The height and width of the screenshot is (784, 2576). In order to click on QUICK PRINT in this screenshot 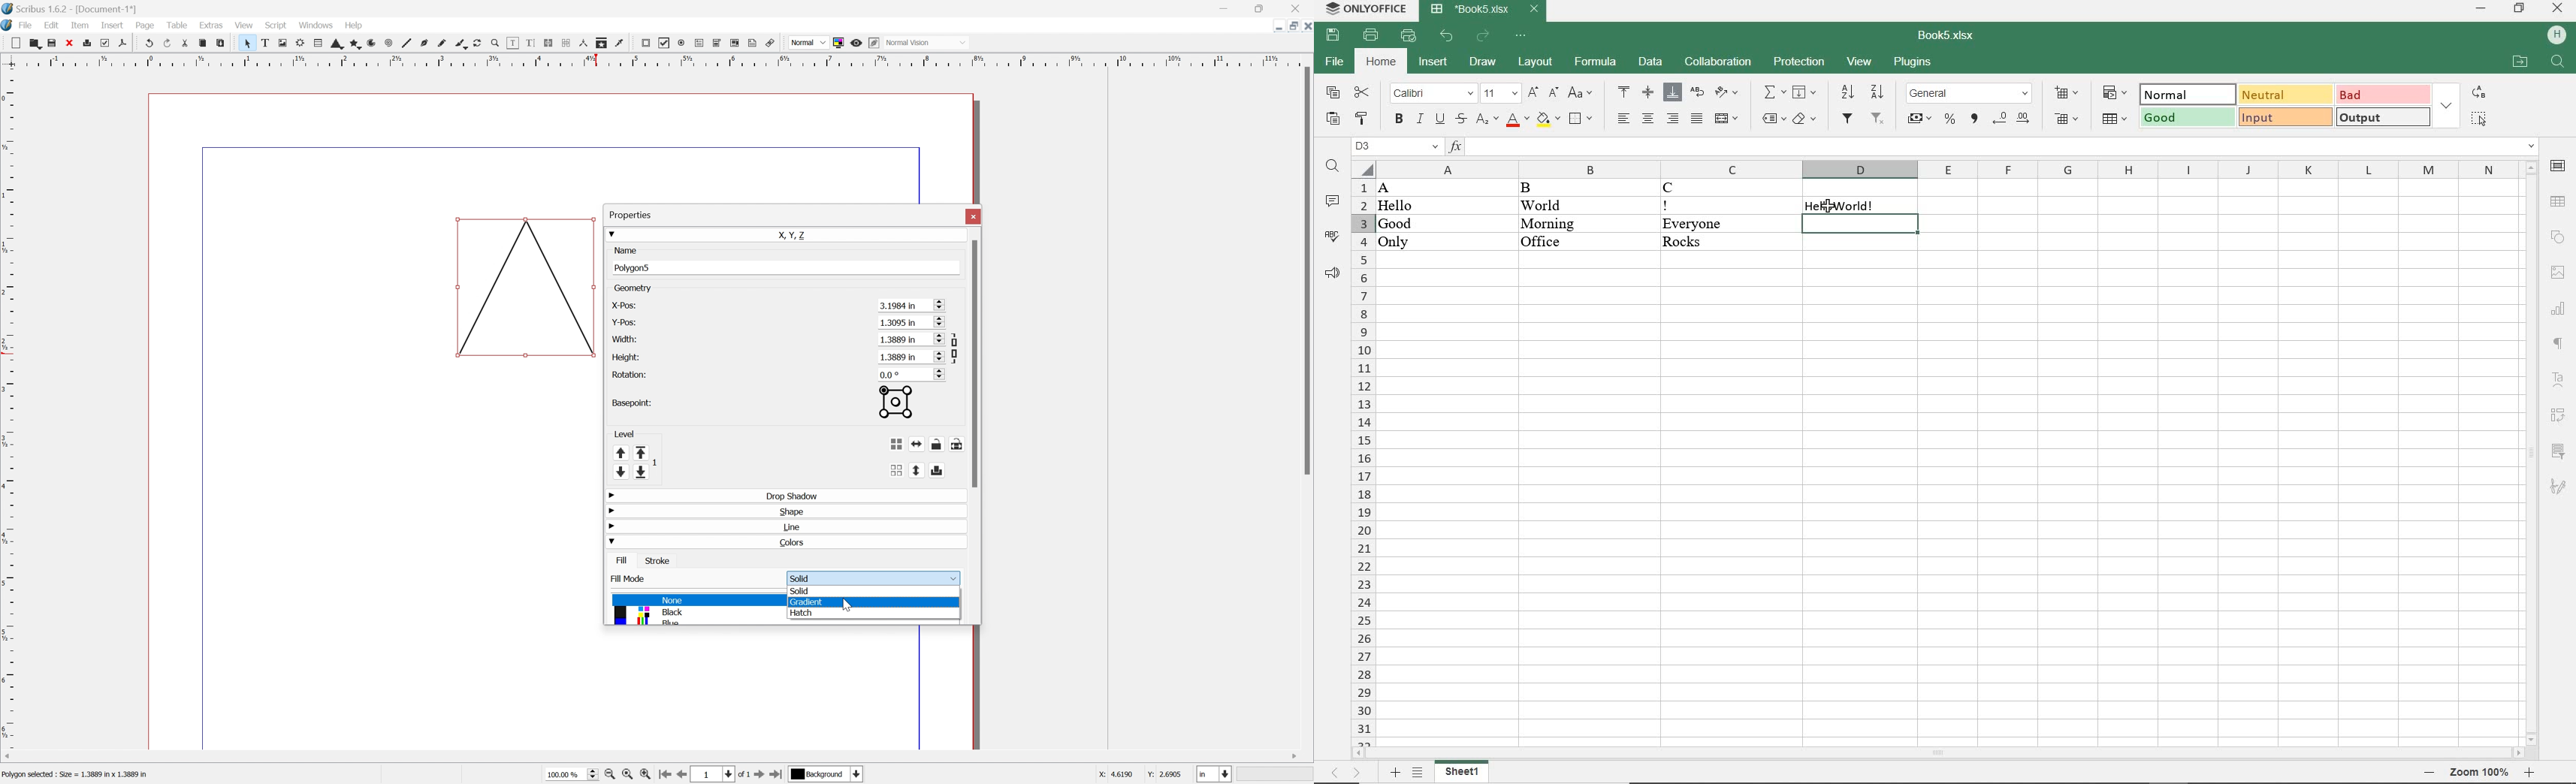, I will do `click(1411, 36)`.